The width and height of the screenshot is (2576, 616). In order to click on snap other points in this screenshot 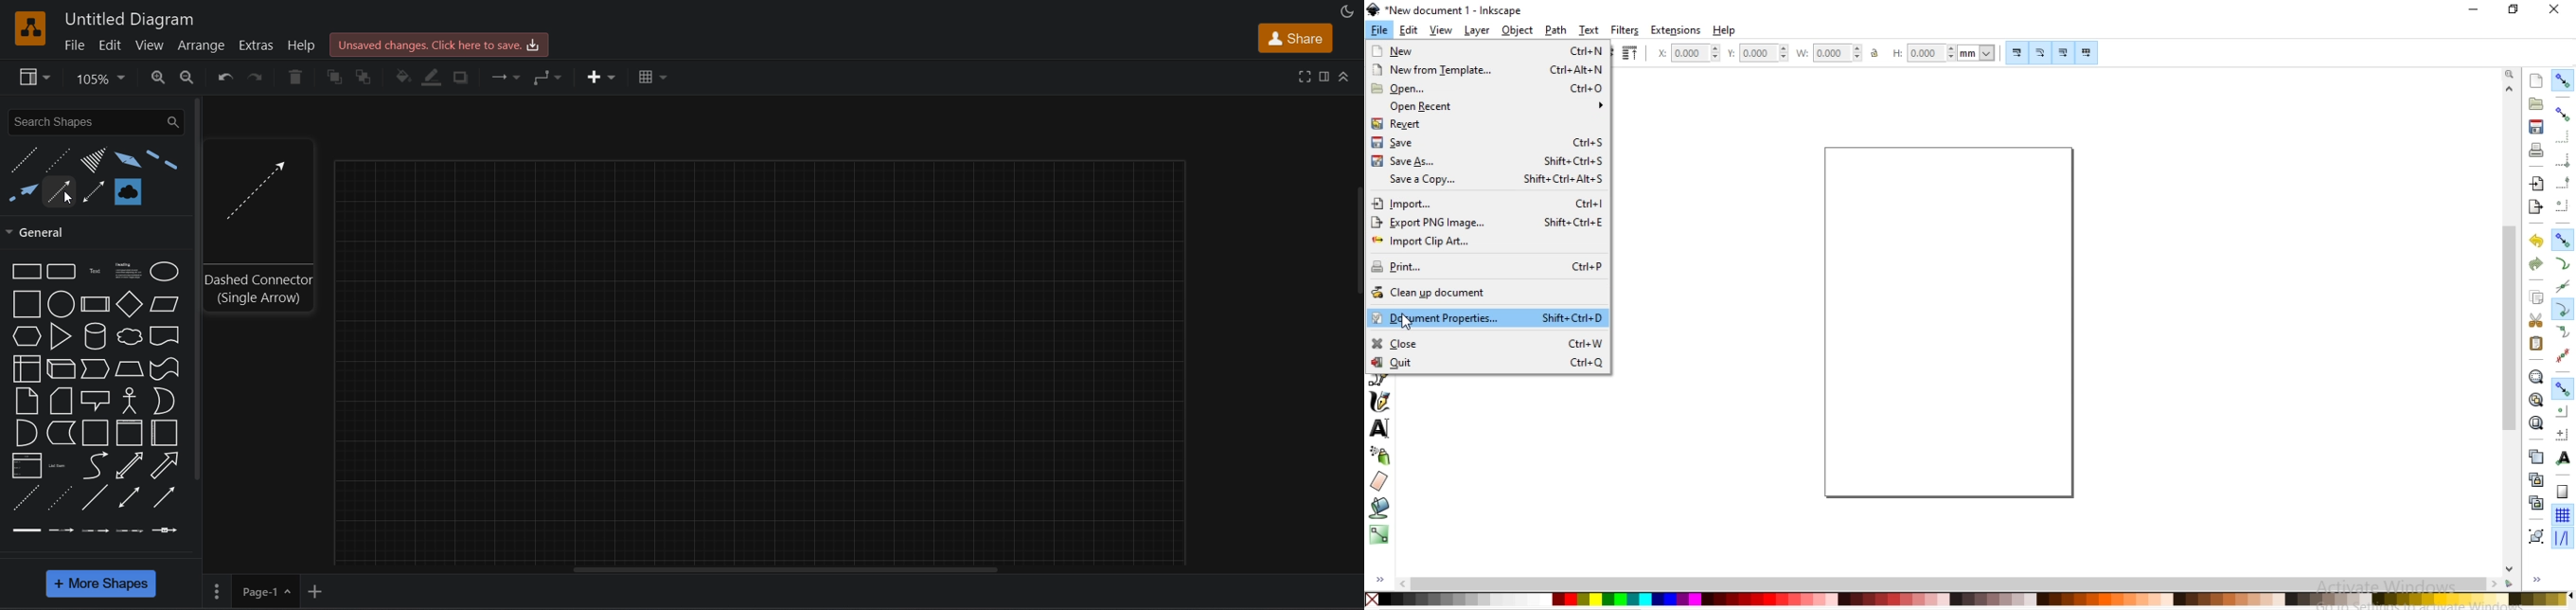, I will do `click(2563, 388)`.